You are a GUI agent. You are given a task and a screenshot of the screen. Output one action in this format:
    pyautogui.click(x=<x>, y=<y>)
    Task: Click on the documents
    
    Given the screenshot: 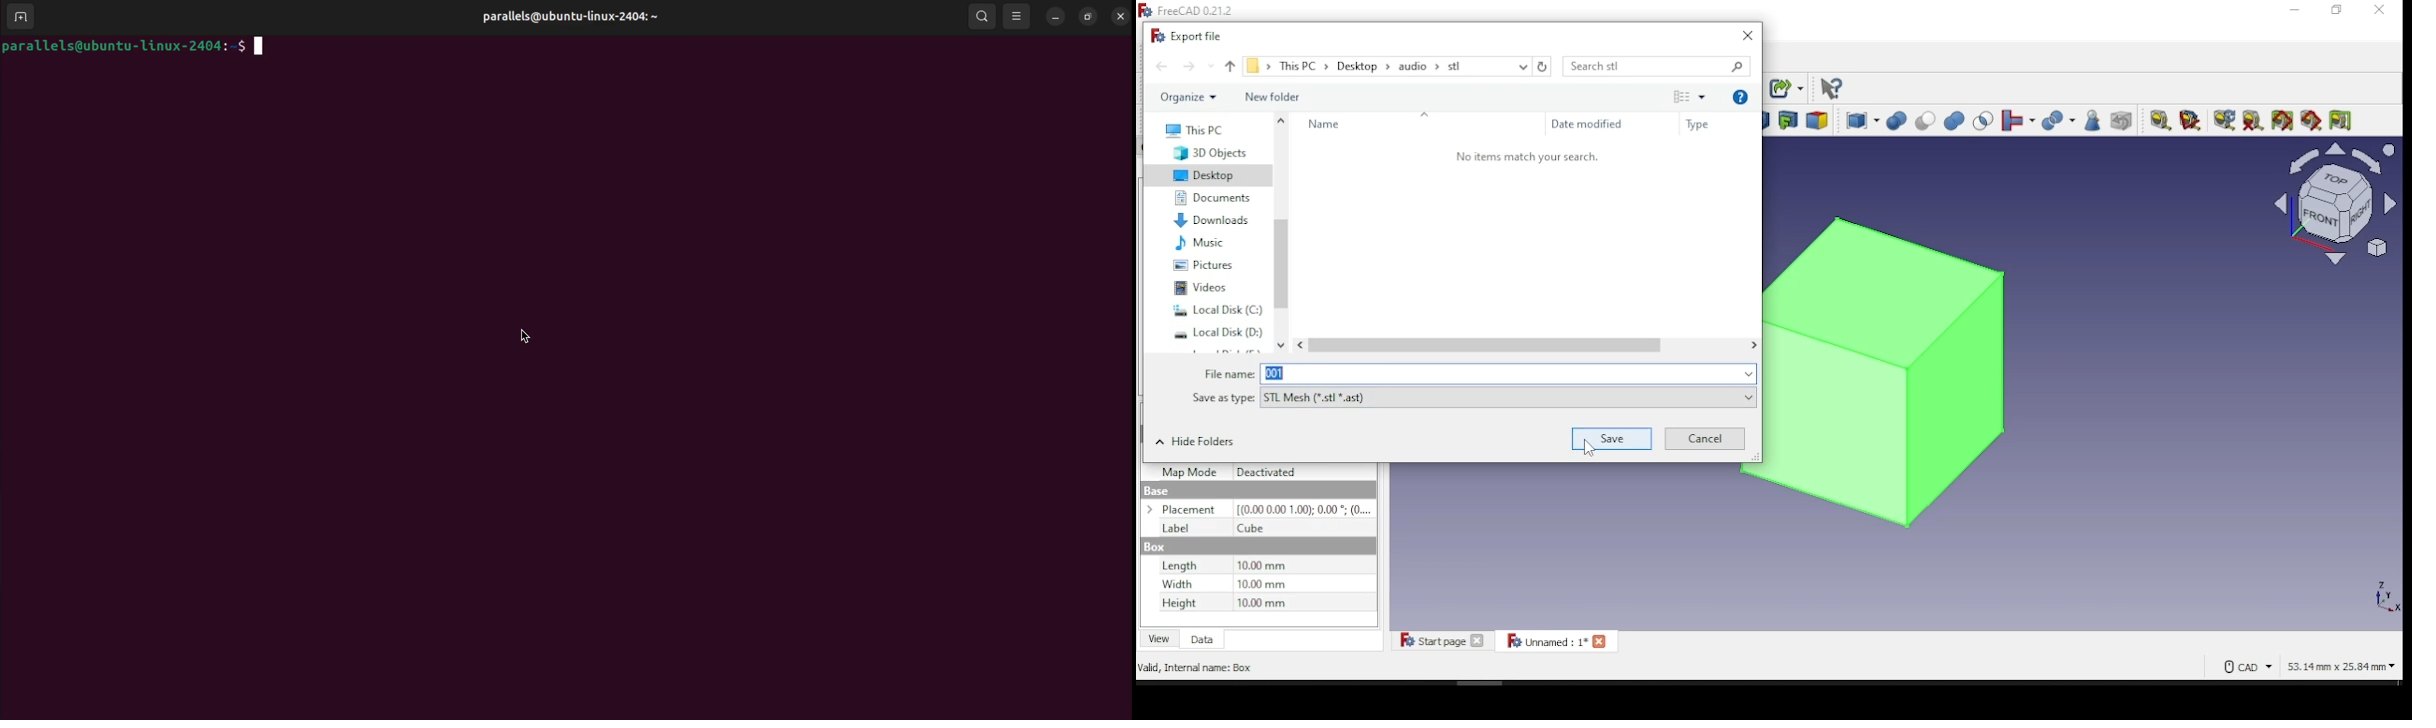 What is the action you would take?
    pyautogui.click(x=1214, y=198)
    